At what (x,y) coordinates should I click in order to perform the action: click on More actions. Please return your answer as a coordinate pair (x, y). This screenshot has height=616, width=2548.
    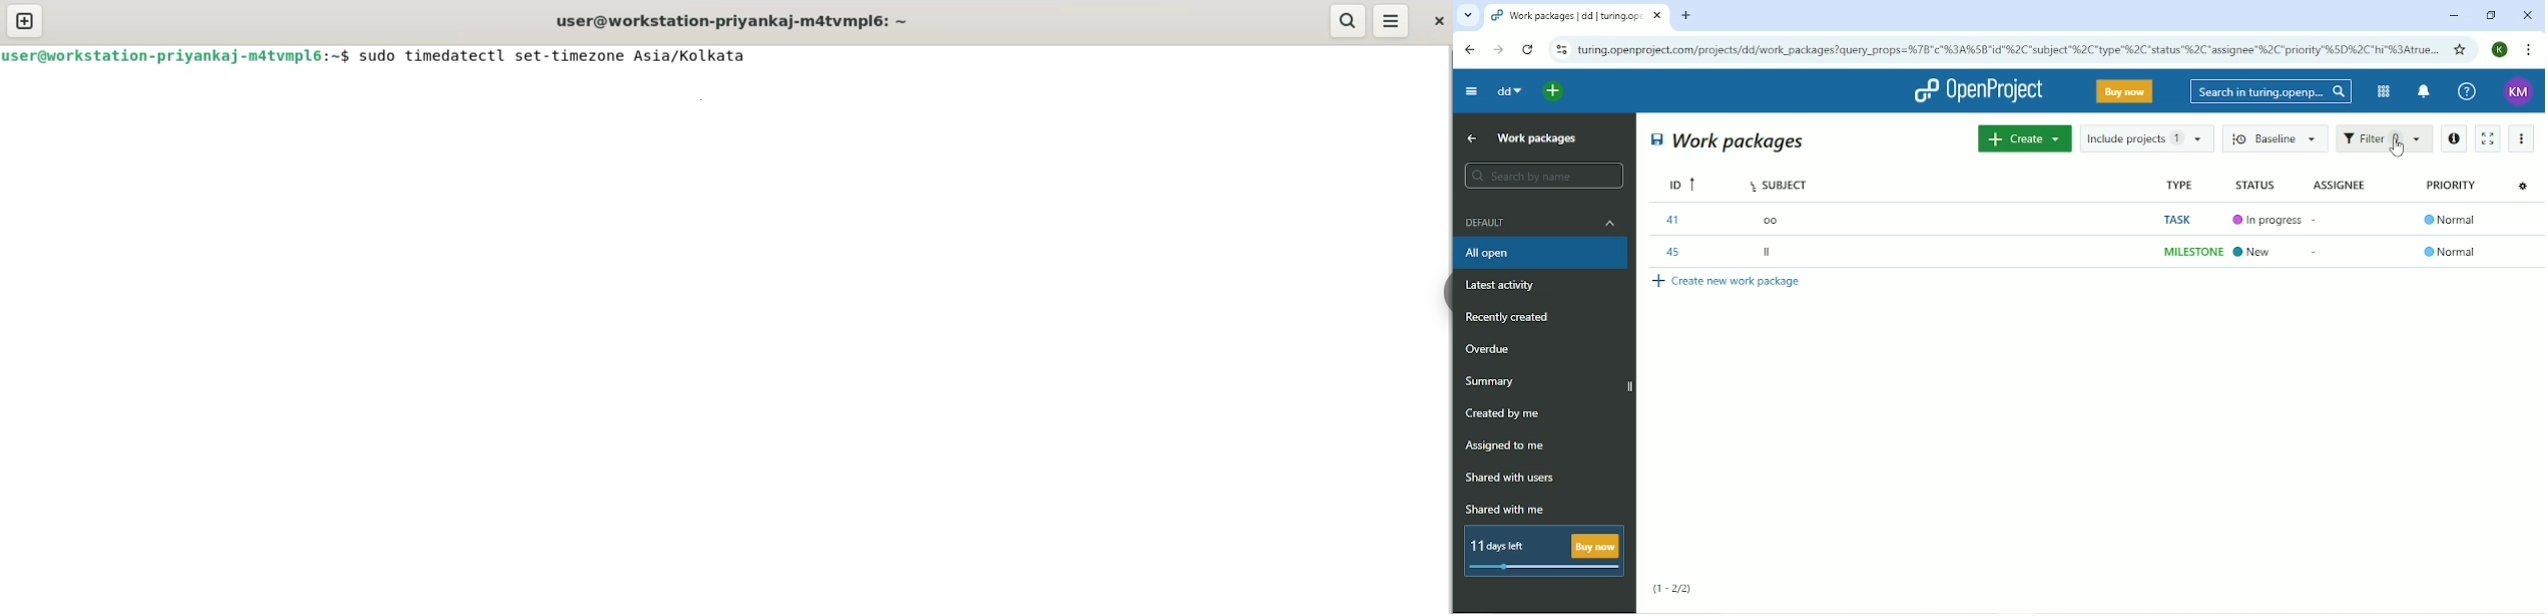
    Looking at the image, I should click on (2523, 139).